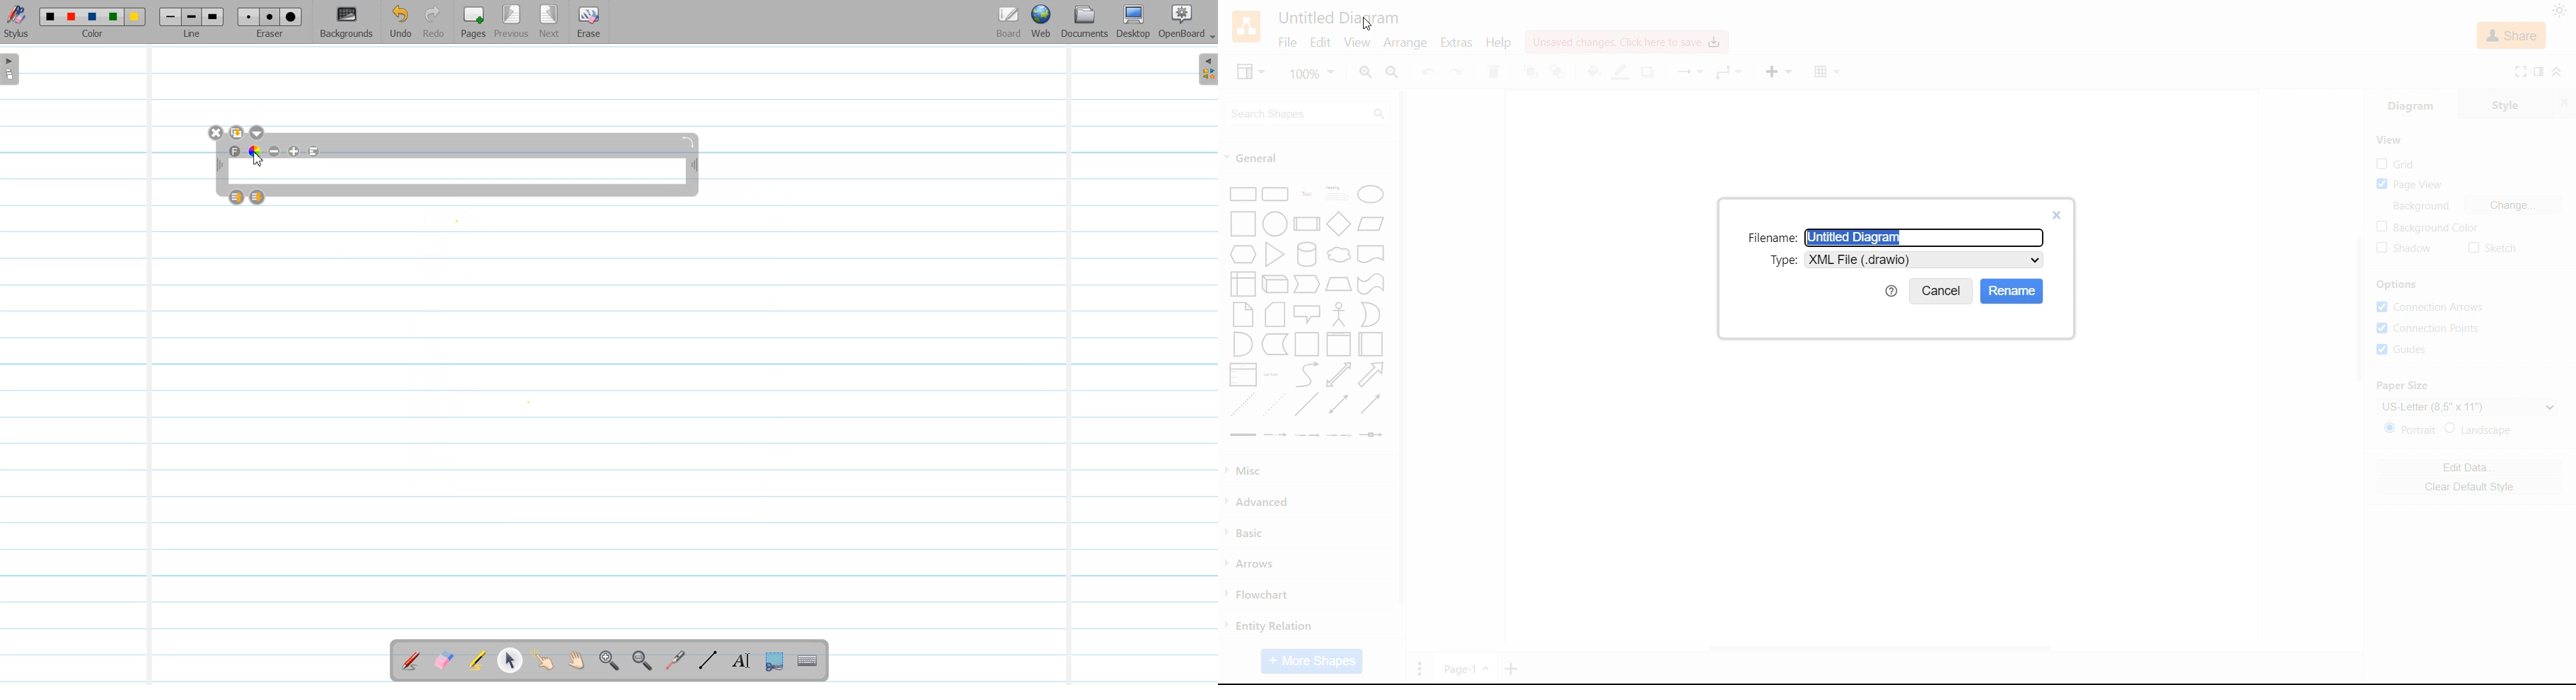 The width and height of the screenshot is (2576, 700). What do you see at coordinates (1560, 72) in the screenshot?
I see `Send to back ` at bounding box center [1560, 72].